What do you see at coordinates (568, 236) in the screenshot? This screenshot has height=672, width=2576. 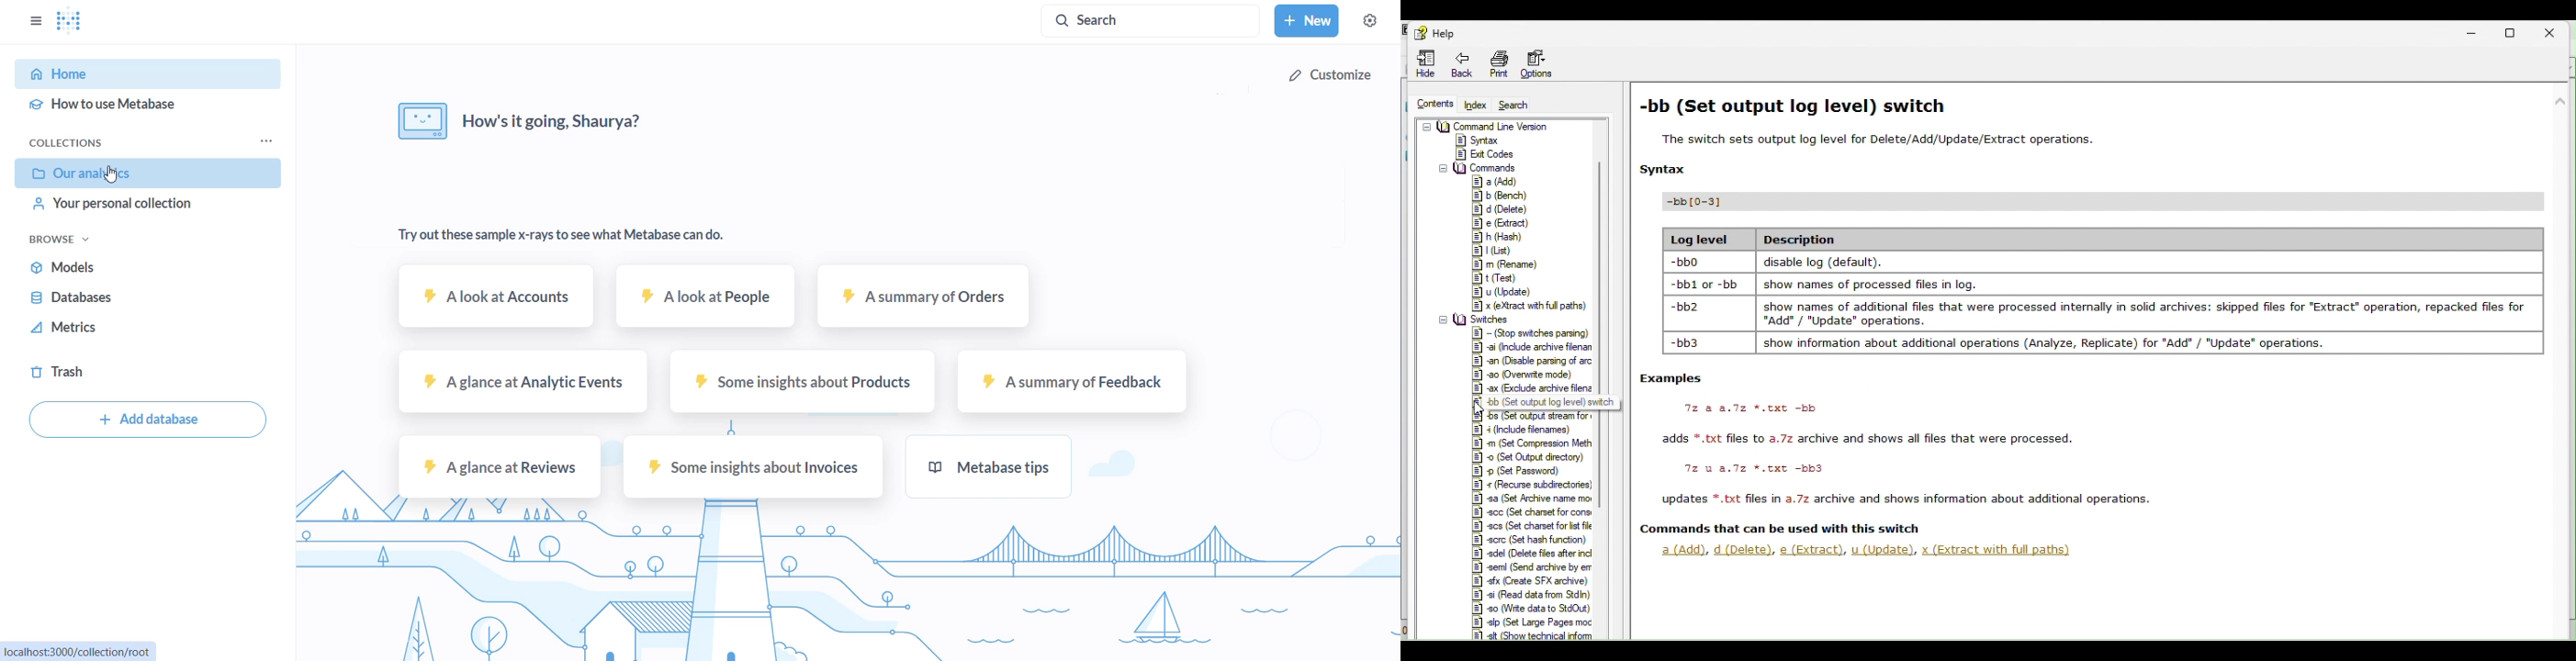 I see `Try out these sample x-rays to see what Metabase can do.` at bounding box center [568, 236].